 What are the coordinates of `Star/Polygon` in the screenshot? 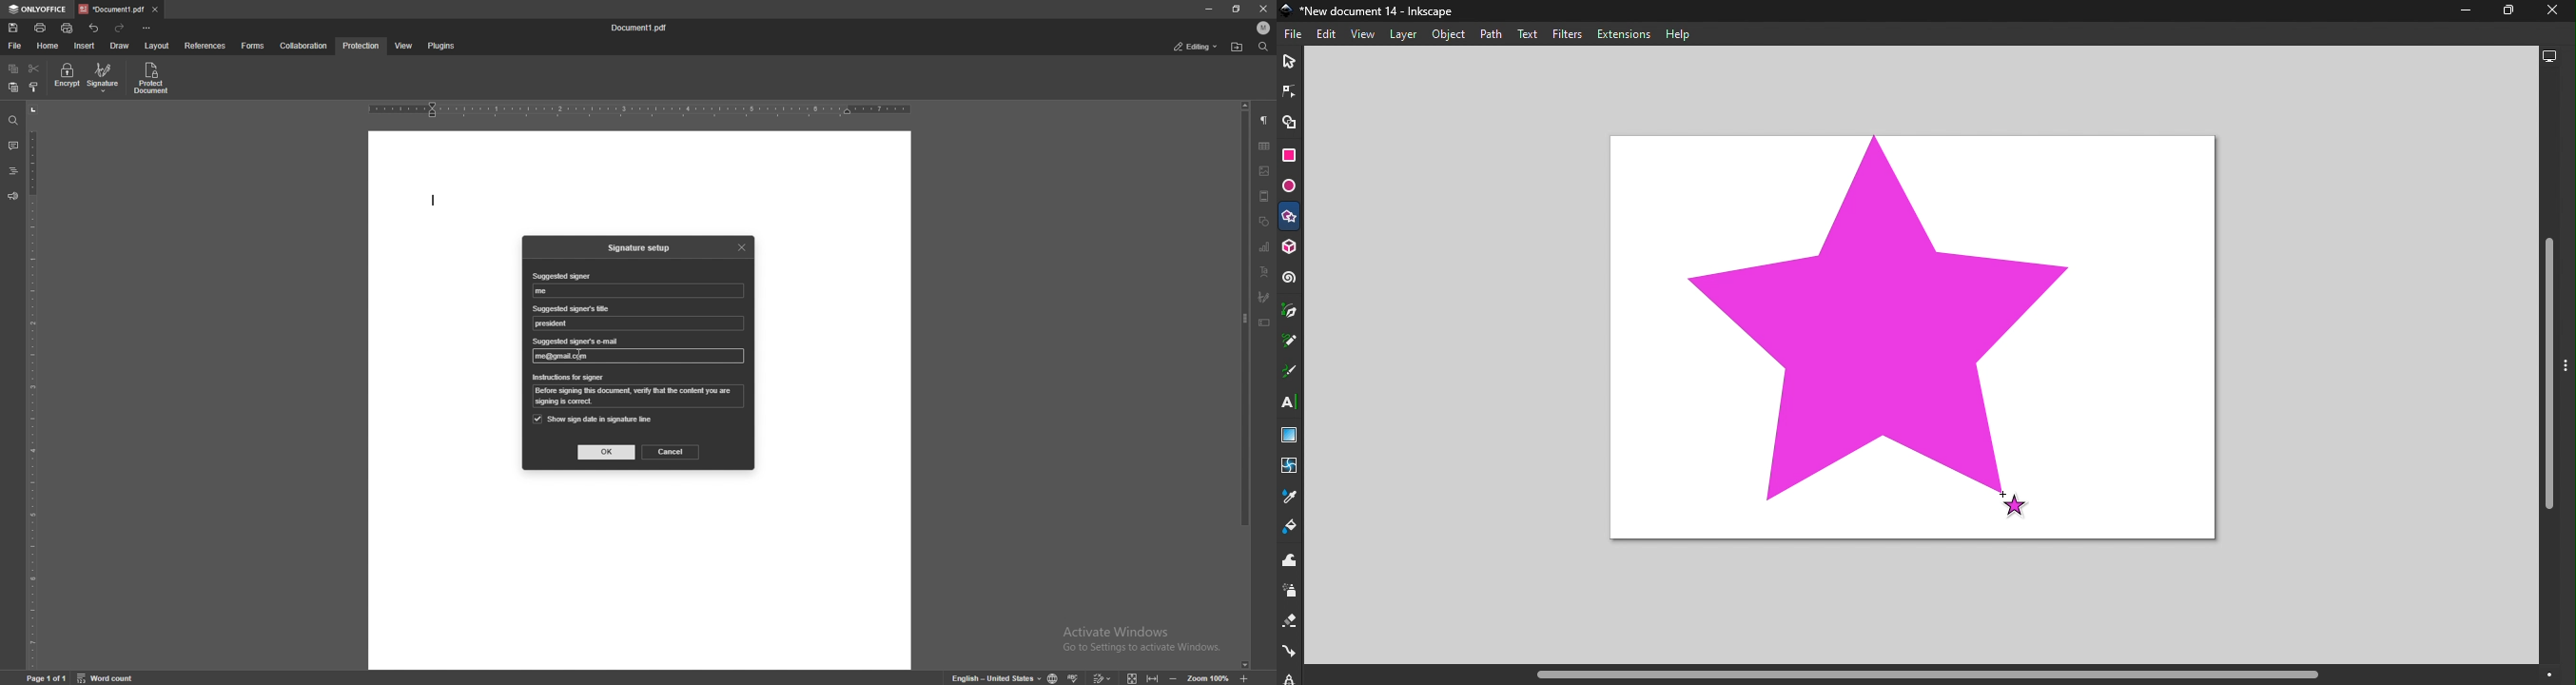 It's located at (1290, 219).